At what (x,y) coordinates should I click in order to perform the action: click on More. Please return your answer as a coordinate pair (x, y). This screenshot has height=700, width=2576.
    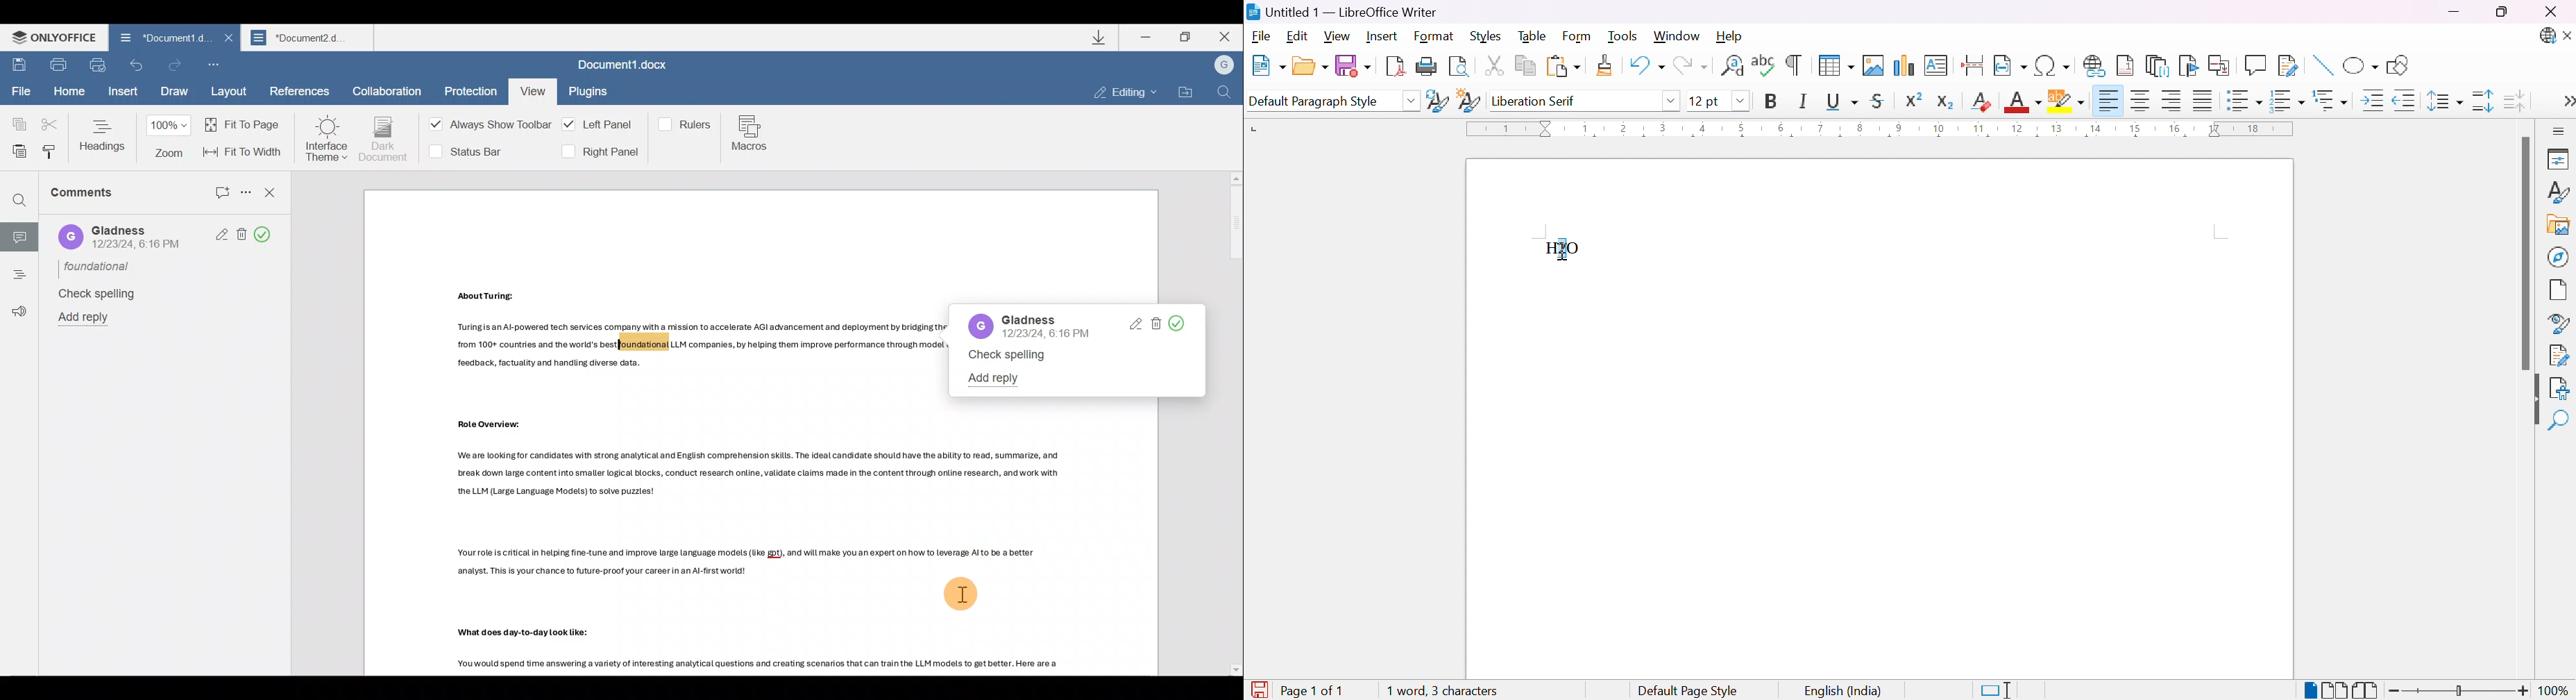
    Looking at the image, I should click on (2564, 103).